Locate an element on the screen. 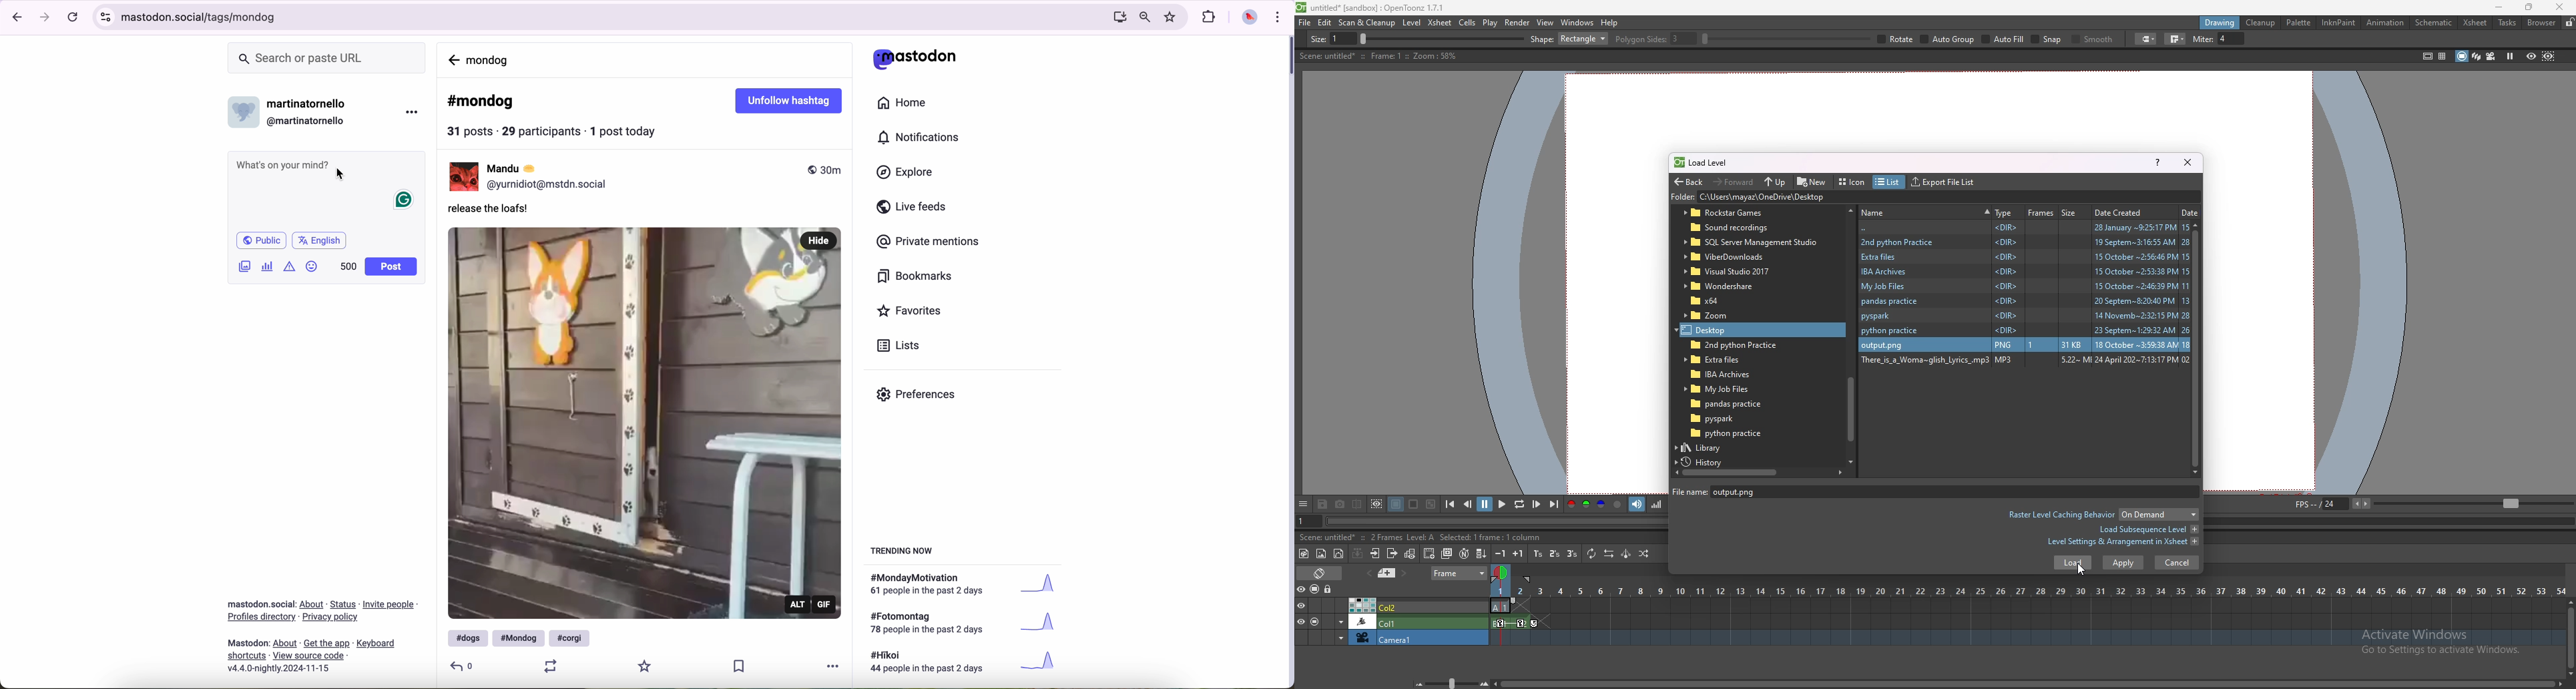 The width and height of the screenshot is (2576, 700). minimize is located at coordinates (2499, 7).